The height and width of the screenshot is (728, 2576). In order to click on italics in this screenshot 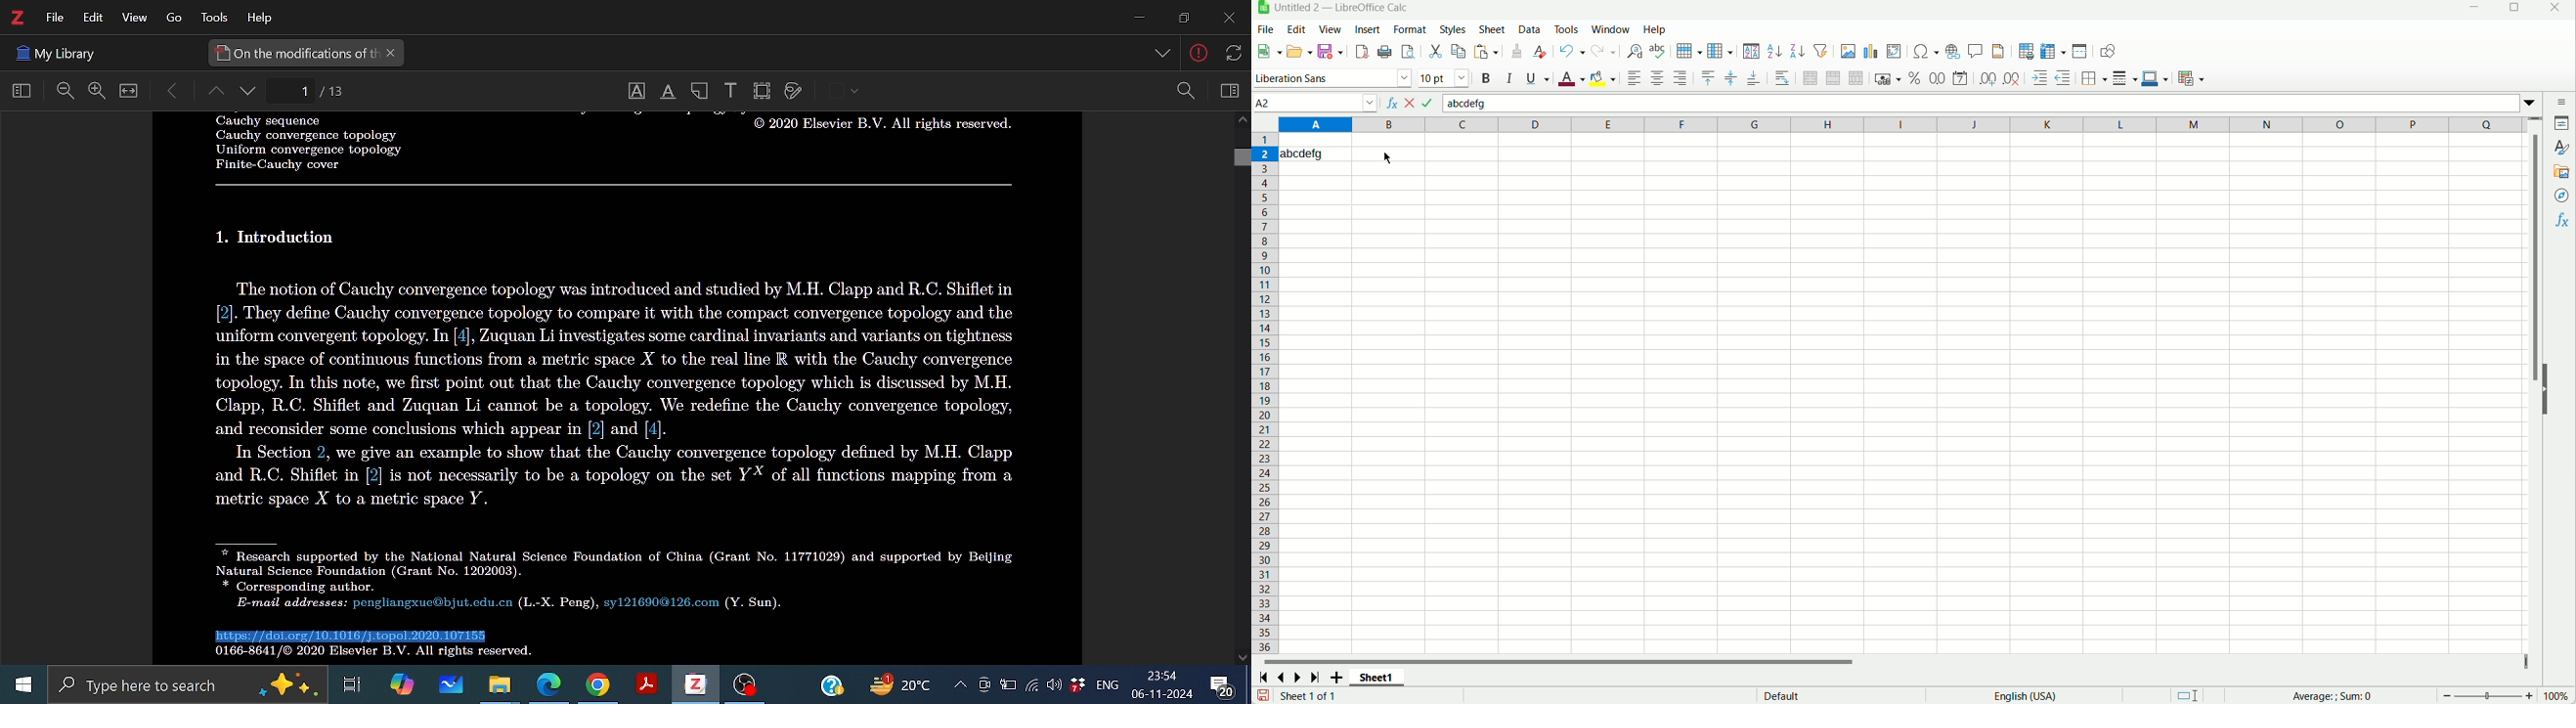, I will do `click(1509, 78)`.